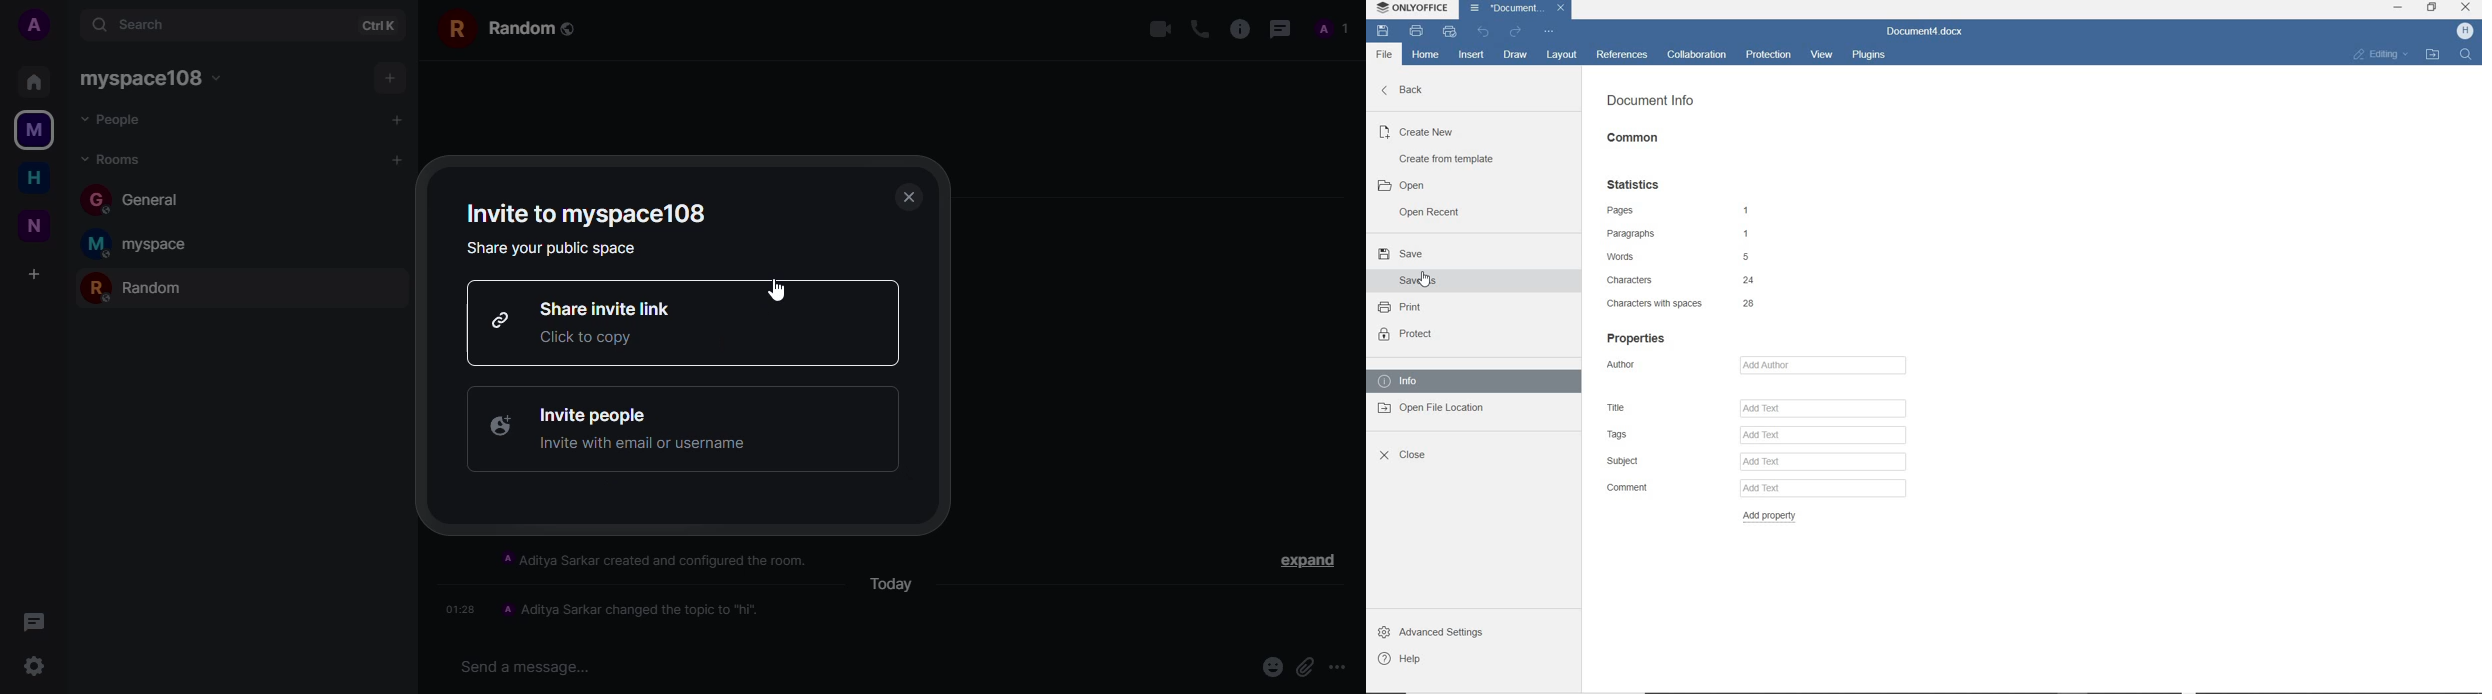  I want to click on advanced settings, so click(1430, 631).